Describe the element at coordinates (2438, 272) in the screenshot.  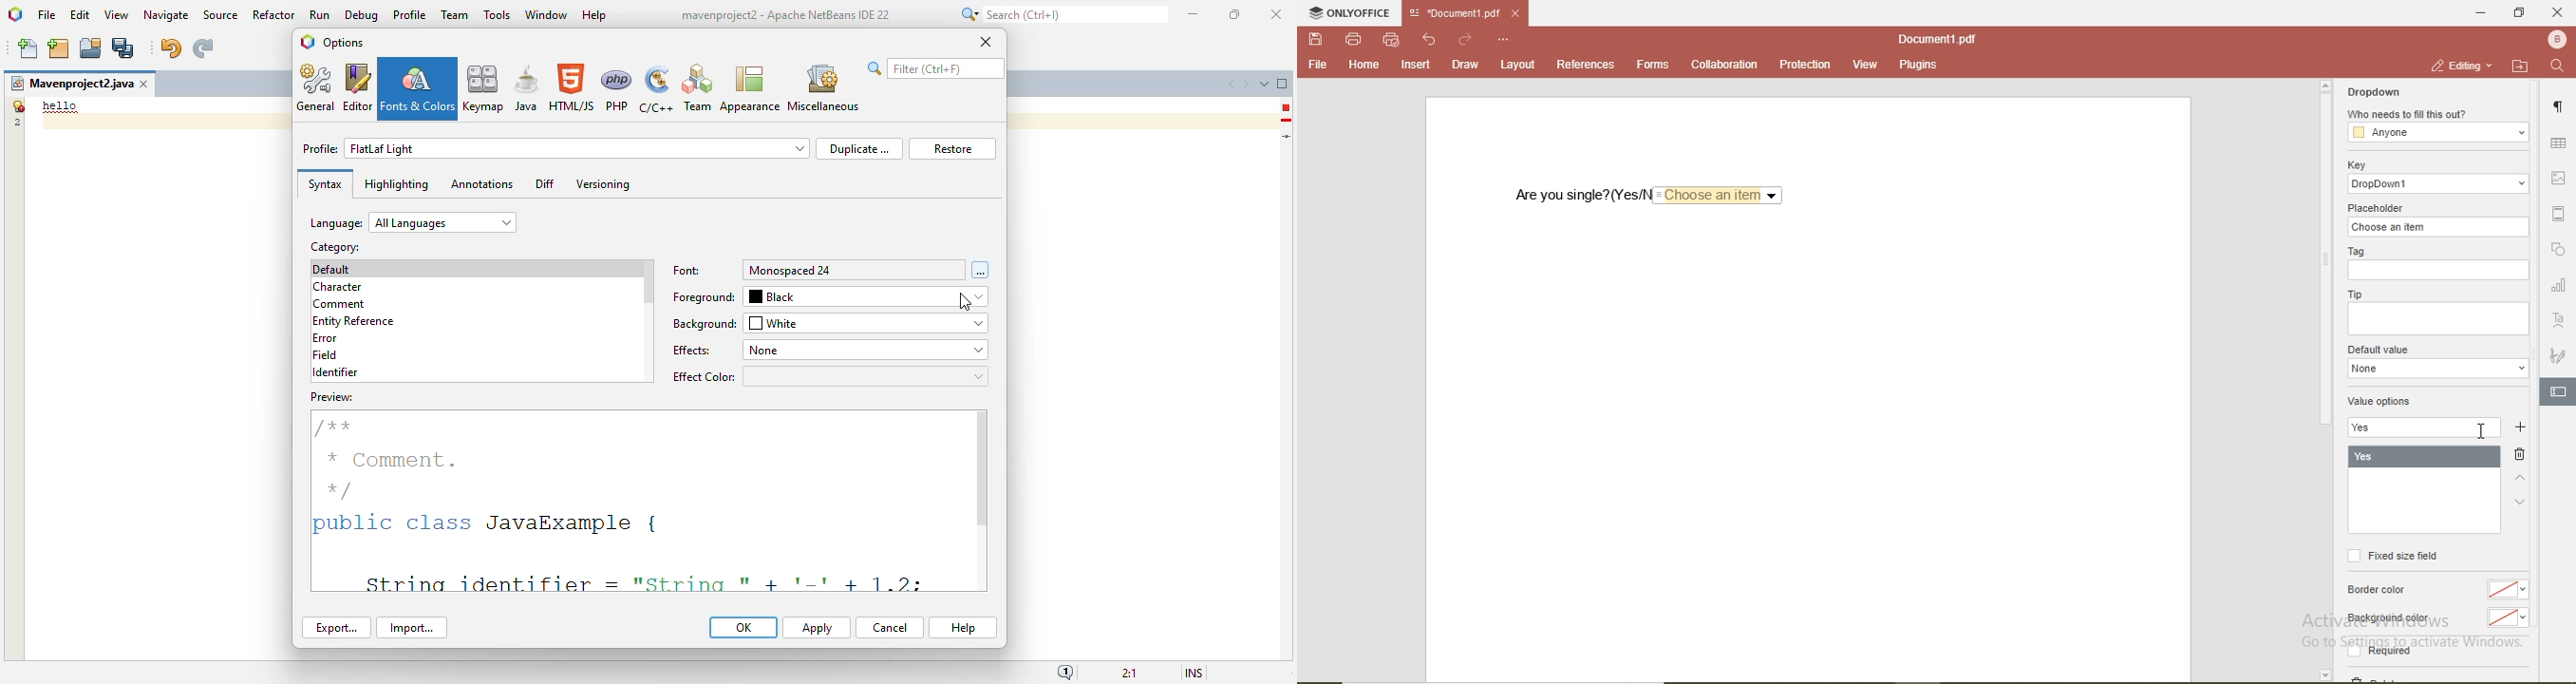
I see `empty box` at that location.